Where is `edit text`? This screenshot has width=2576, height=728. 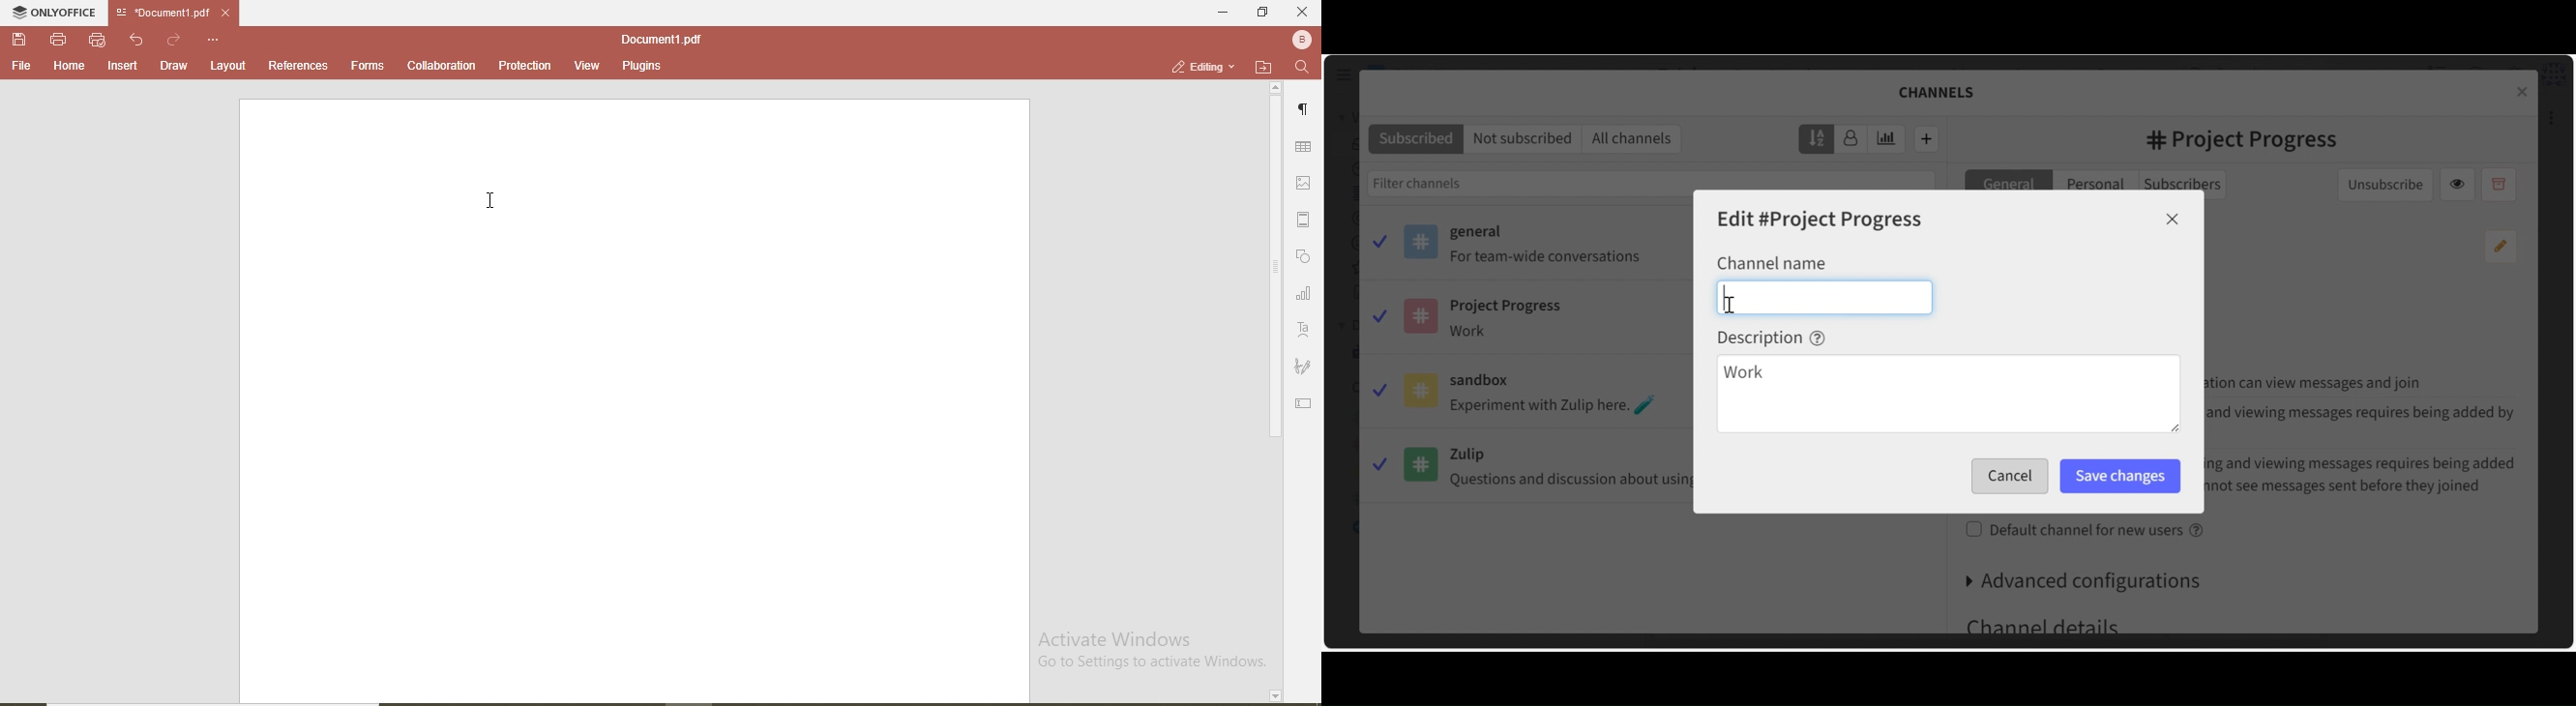 edit text is located at coordinates (1303, 404).